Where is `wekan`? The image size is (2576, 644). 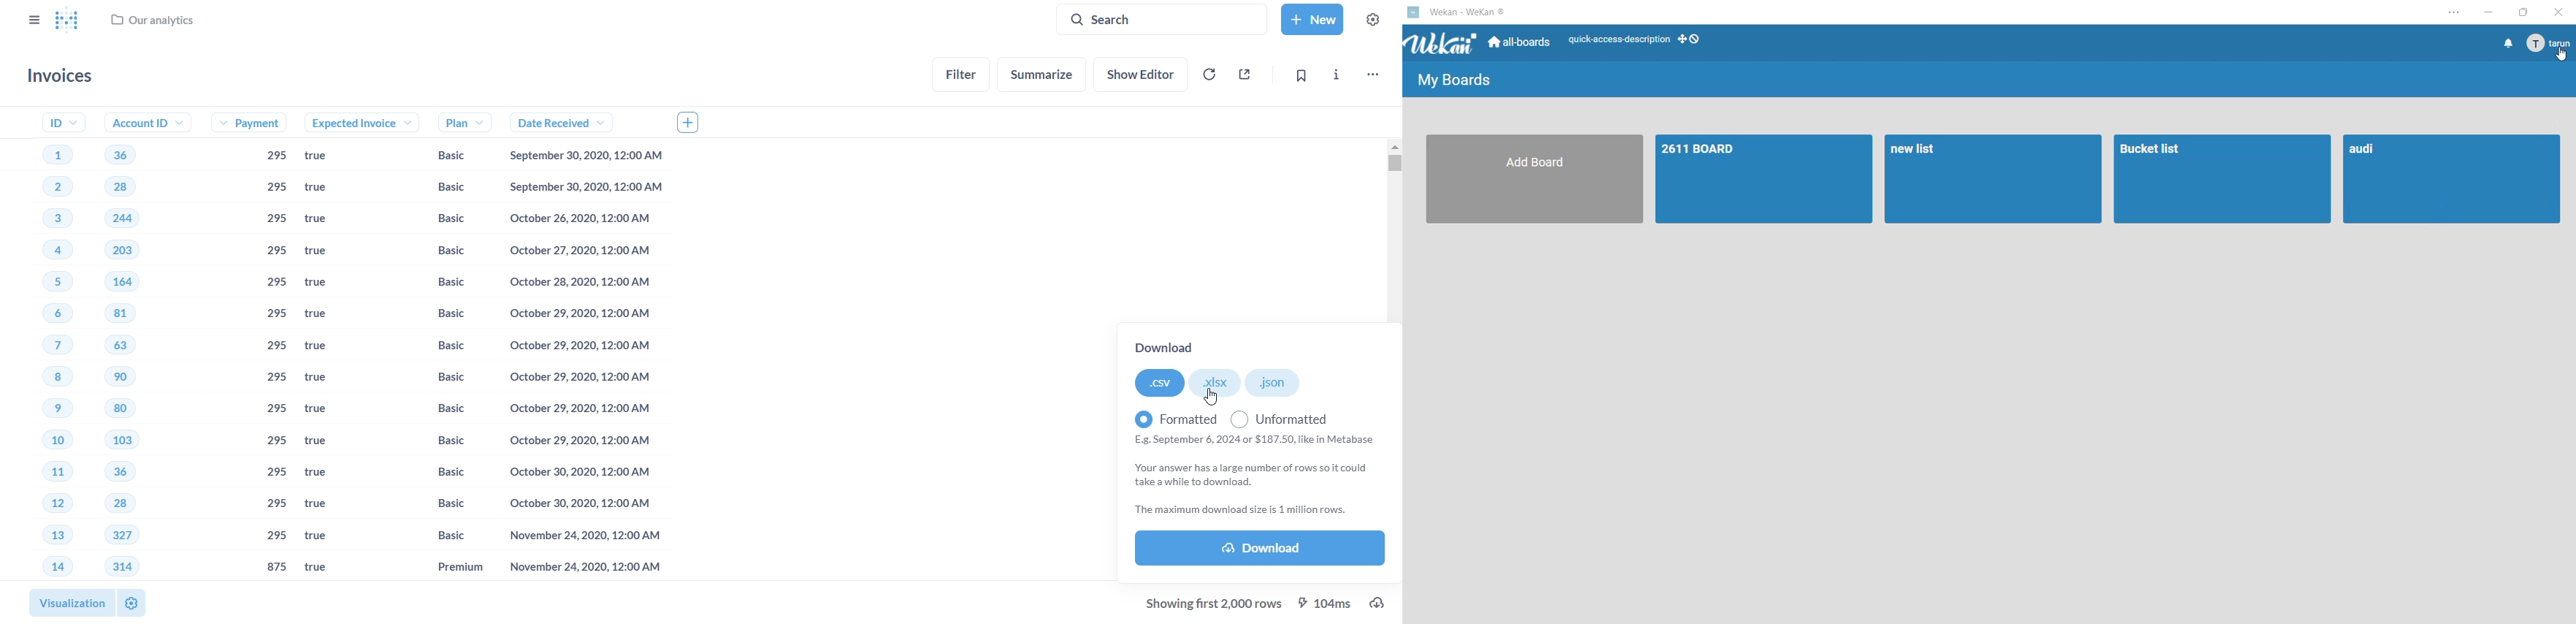
wekan is located at coordinates (1442, 45).